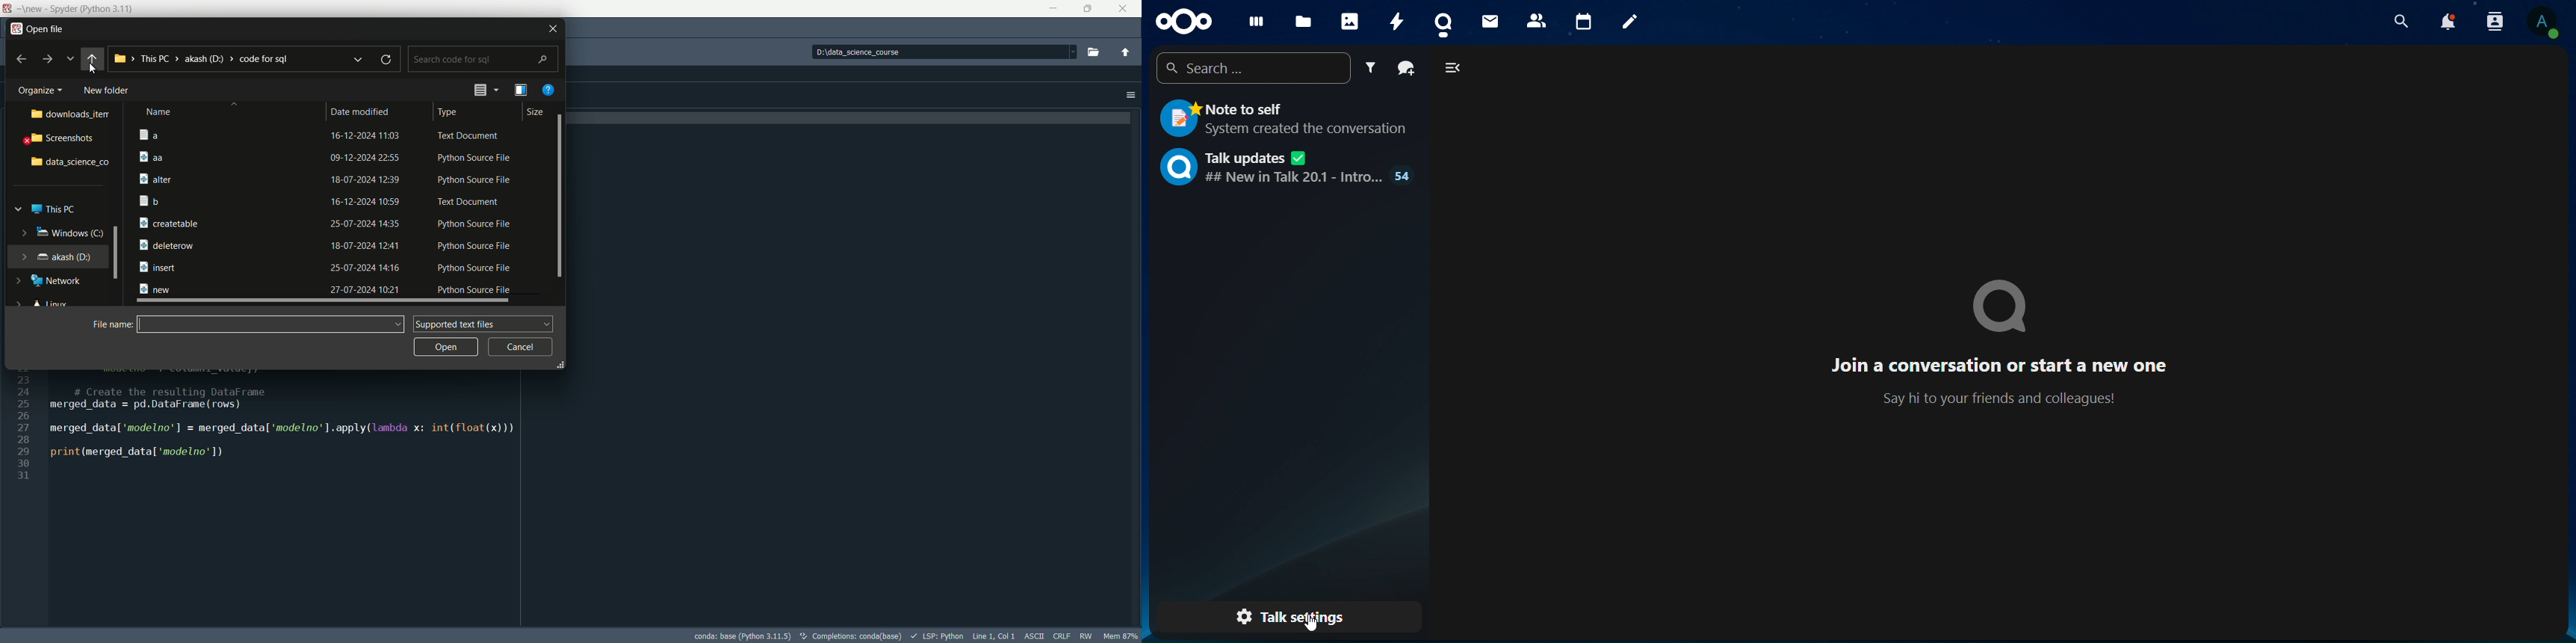 This screenshot has height=644, width=2576. I want to click on name bar, so click(263, 325).